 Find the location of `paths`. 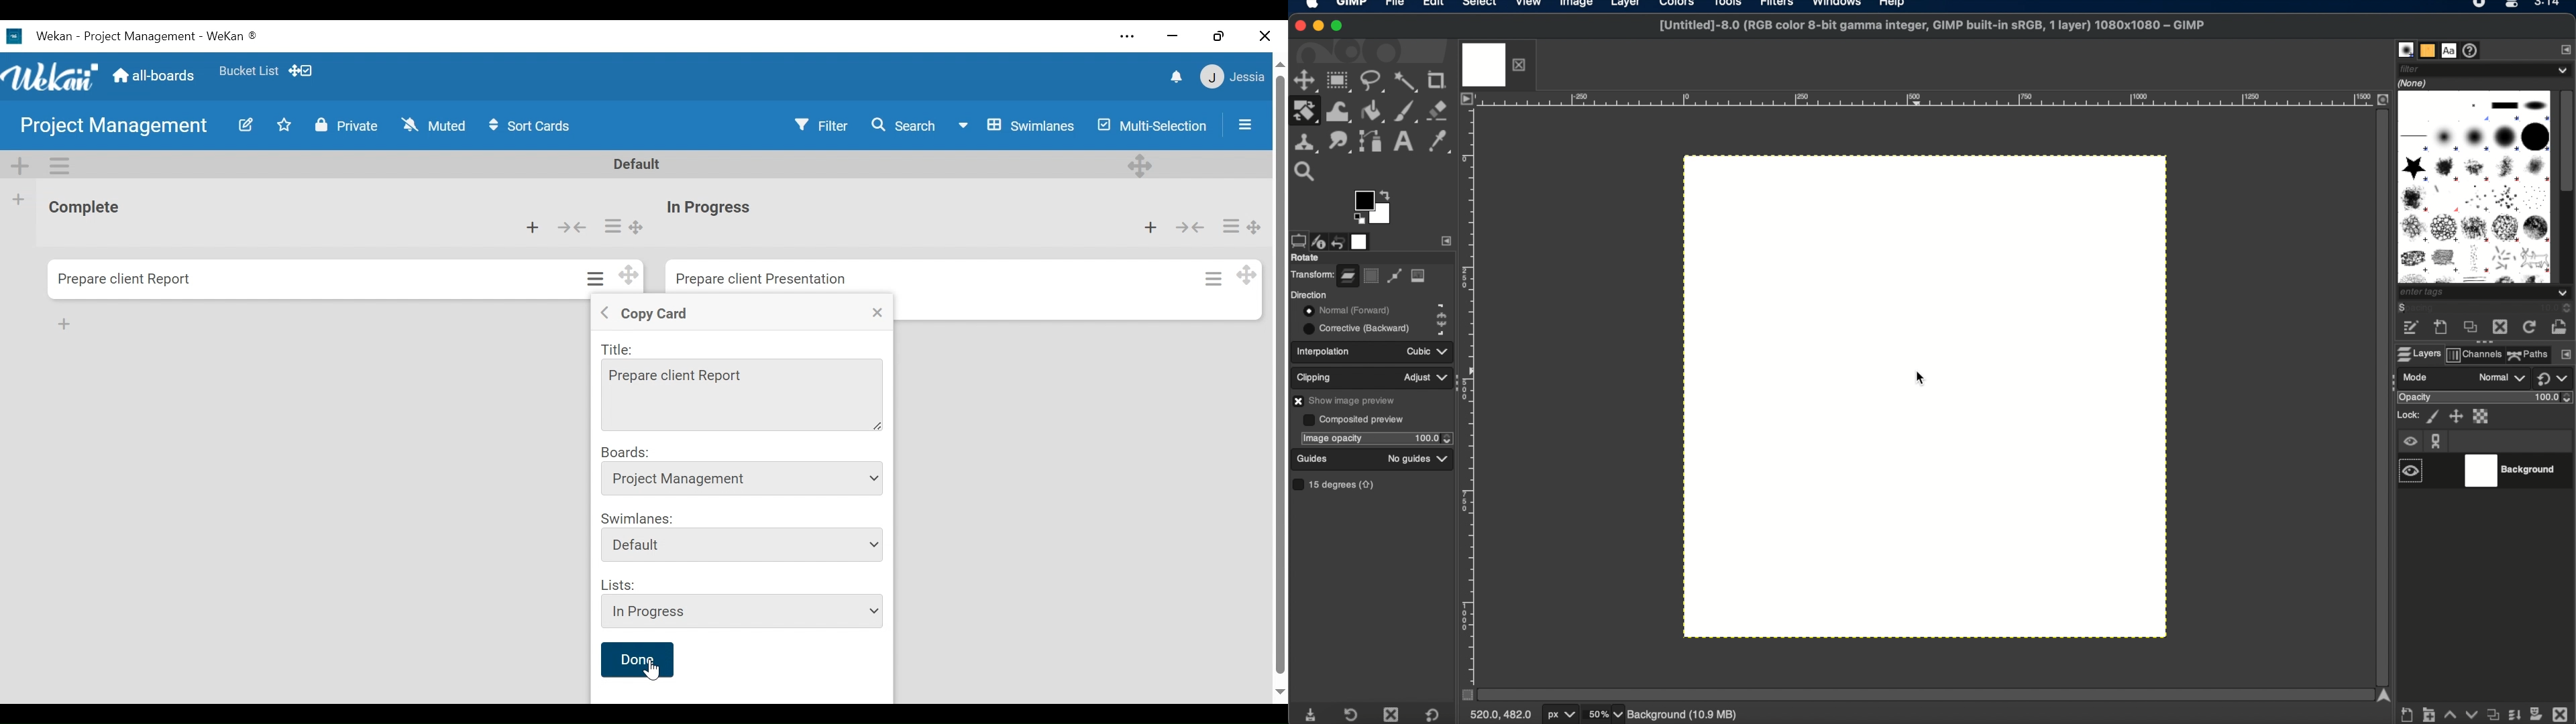

paths is located at coordinates (2528, 354).